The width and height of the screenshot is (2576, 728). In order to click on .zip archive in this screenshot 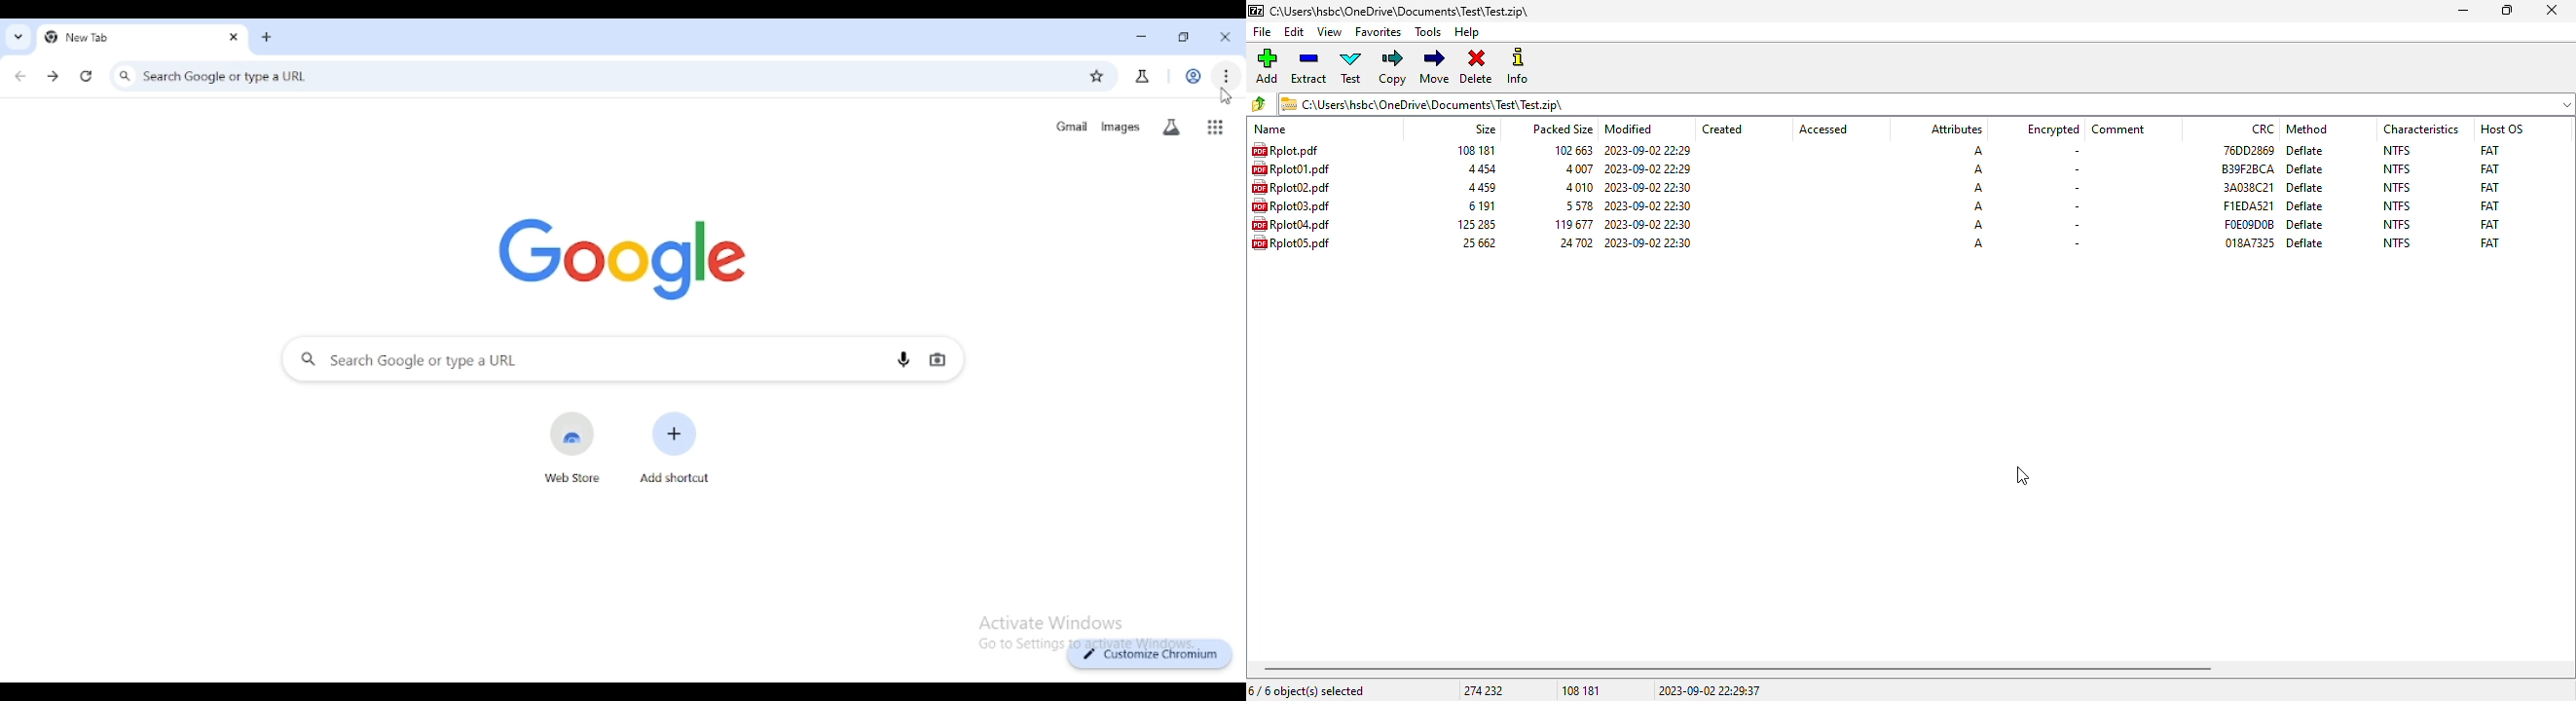, I will do `click(1927, 103)`.